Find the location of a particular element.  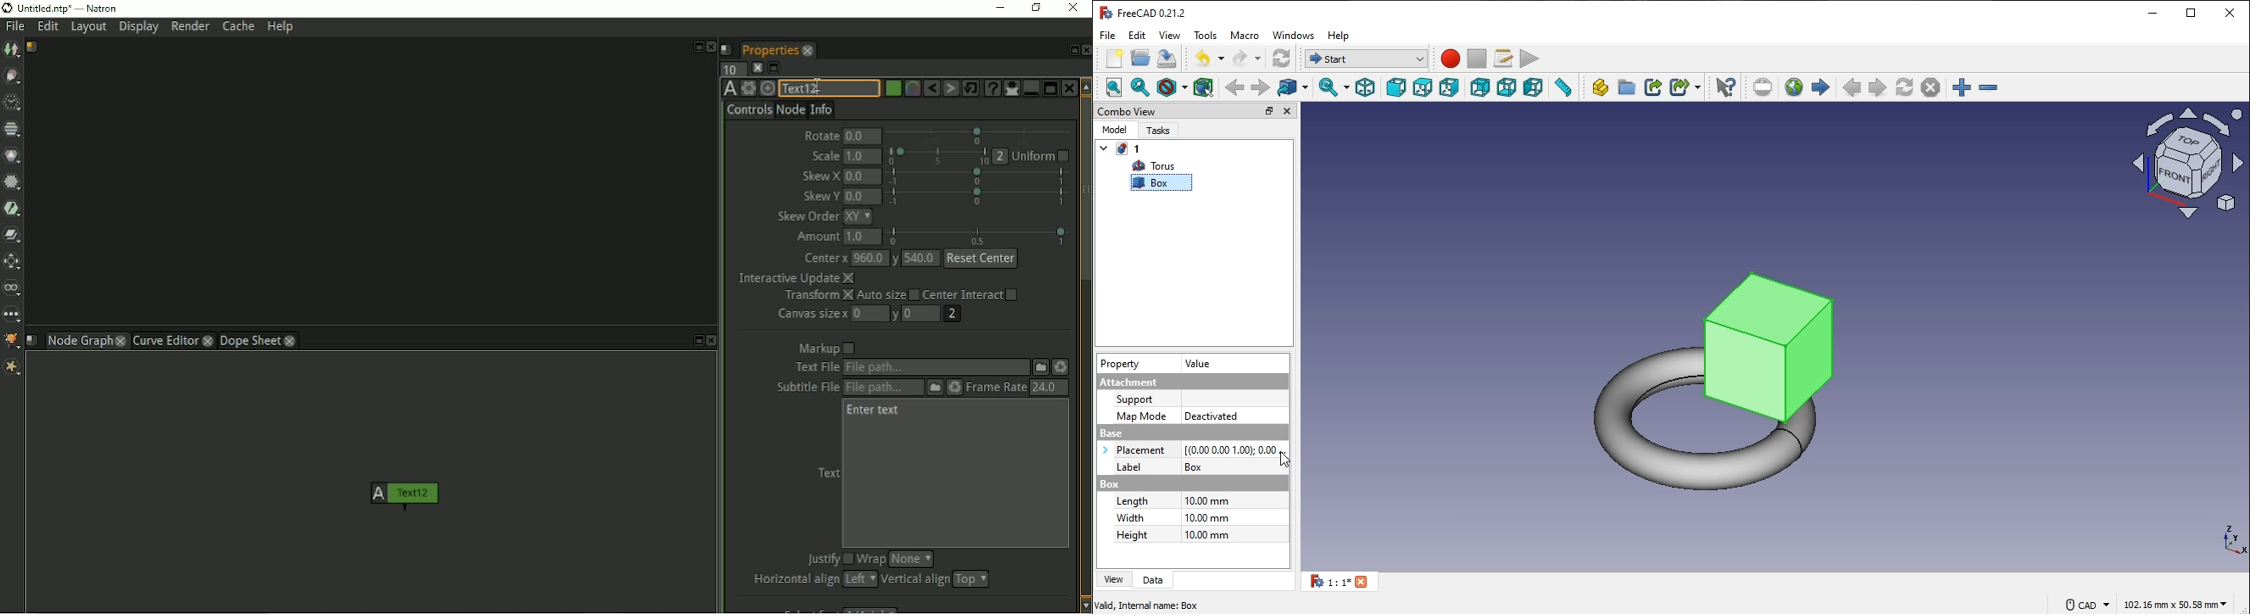

undo is located at coordinates (1209, 58).